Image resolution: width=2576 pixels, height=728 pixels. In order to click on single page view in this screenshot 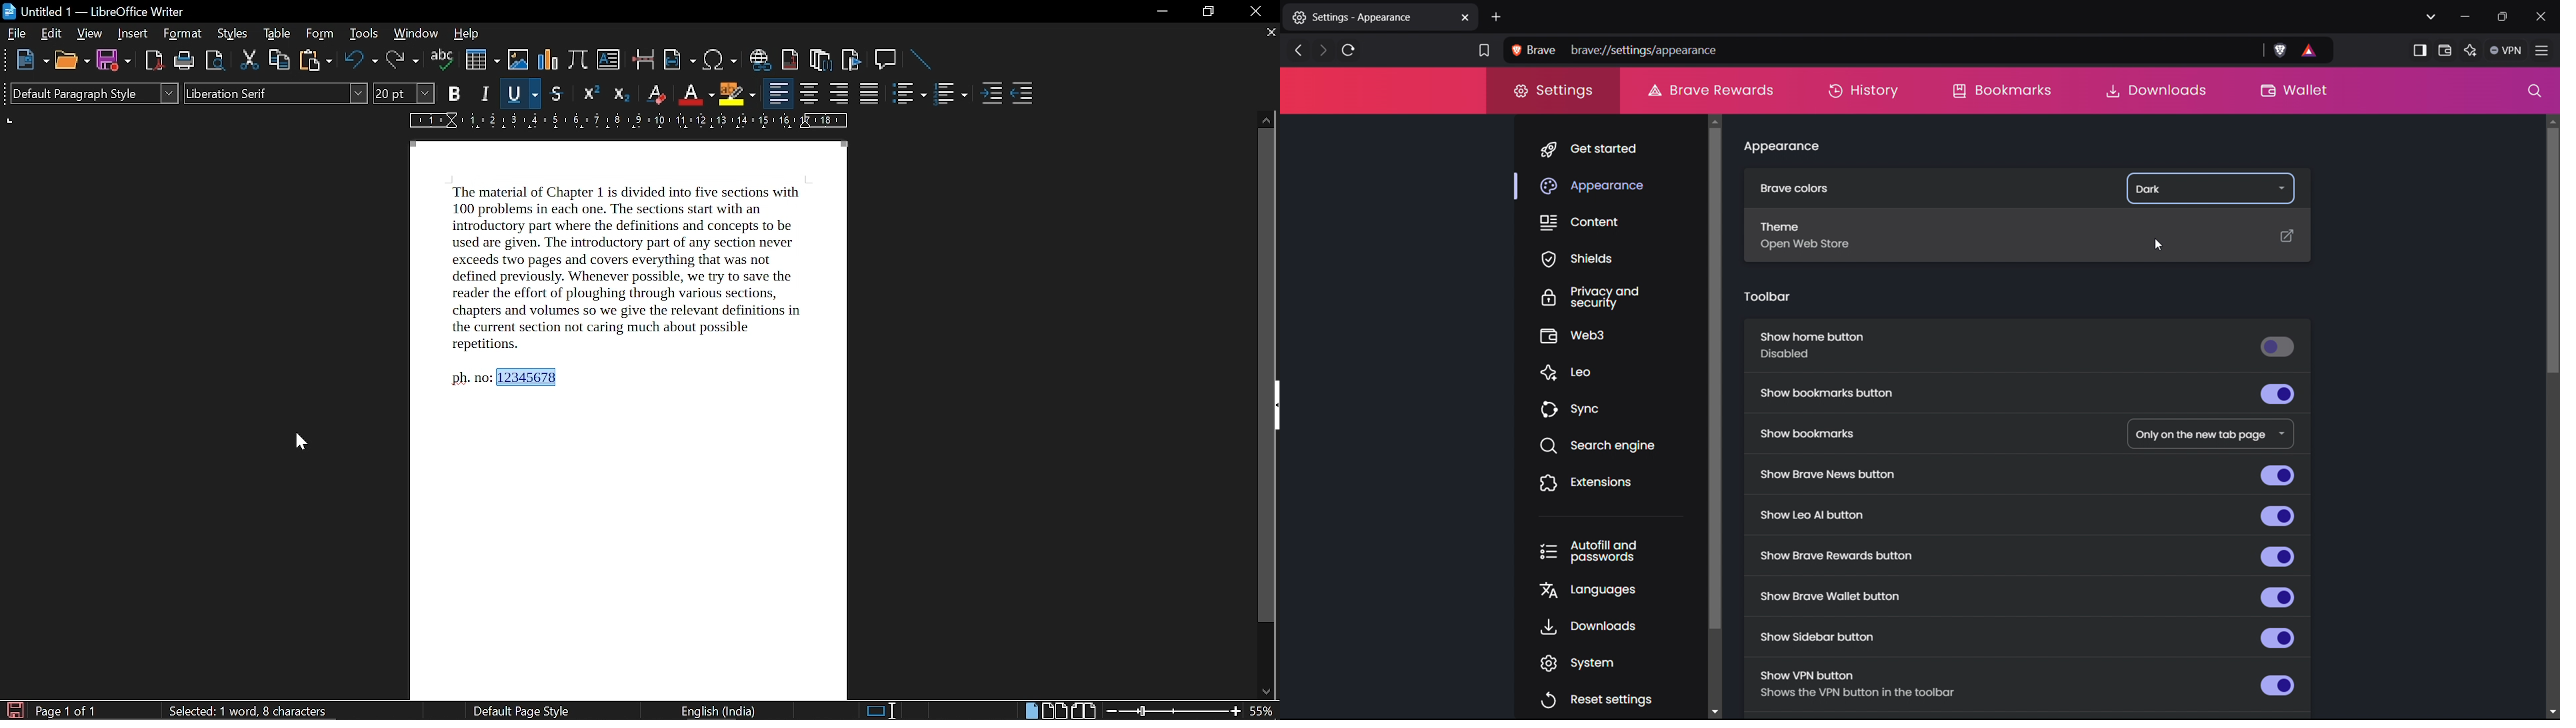, I will do `click(1030, 710)`.